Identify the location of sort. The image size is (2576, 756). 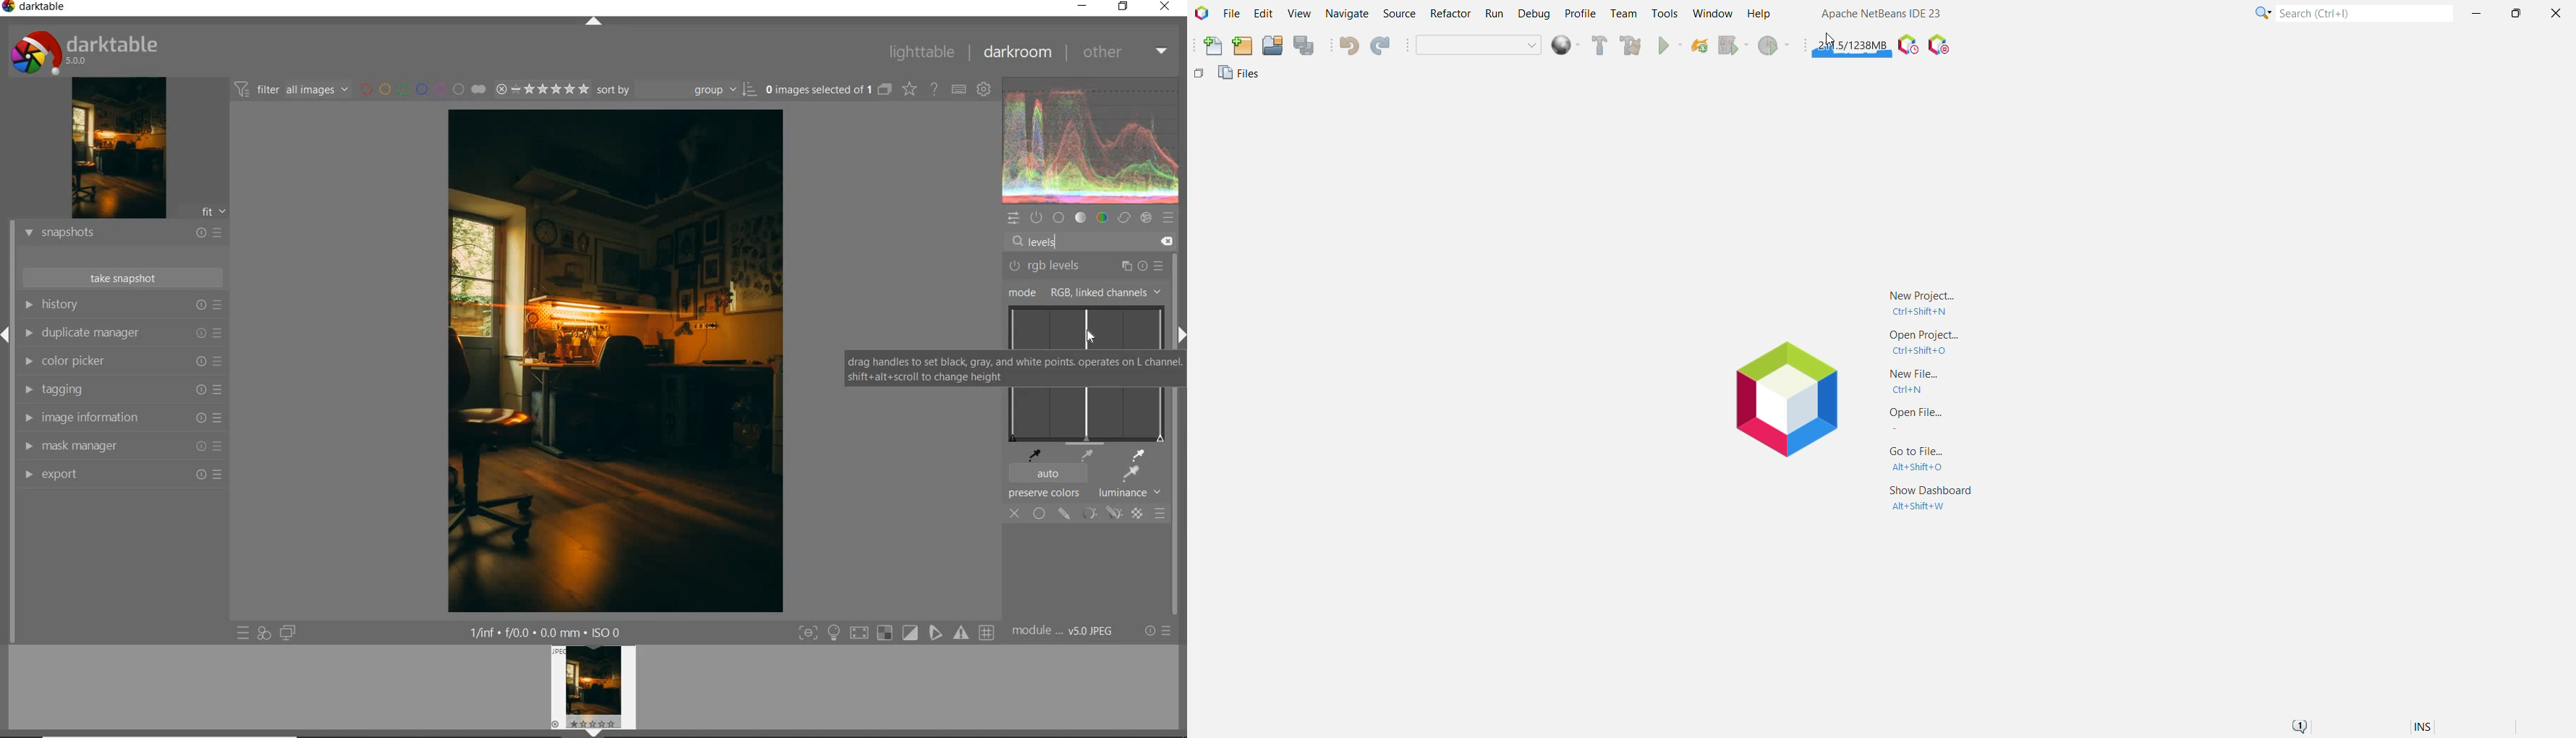
(678, 90).